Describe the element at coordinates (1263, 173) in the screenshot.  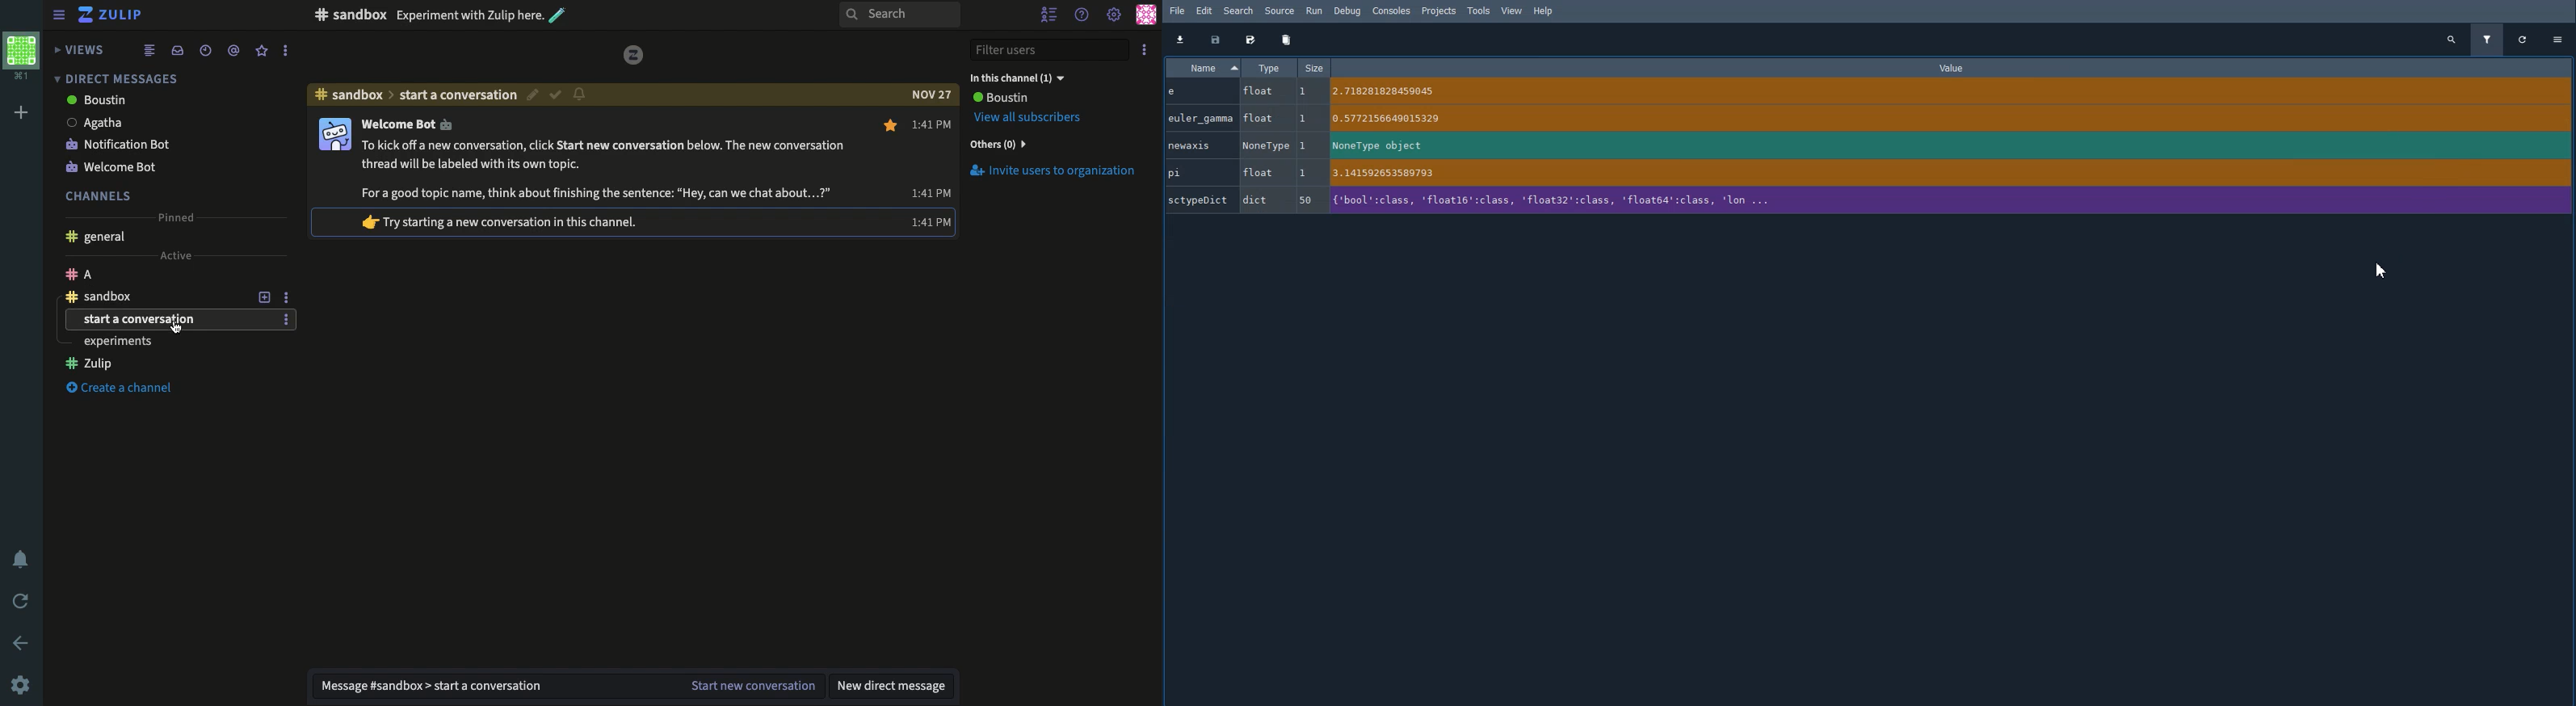
I see `float` at that location.